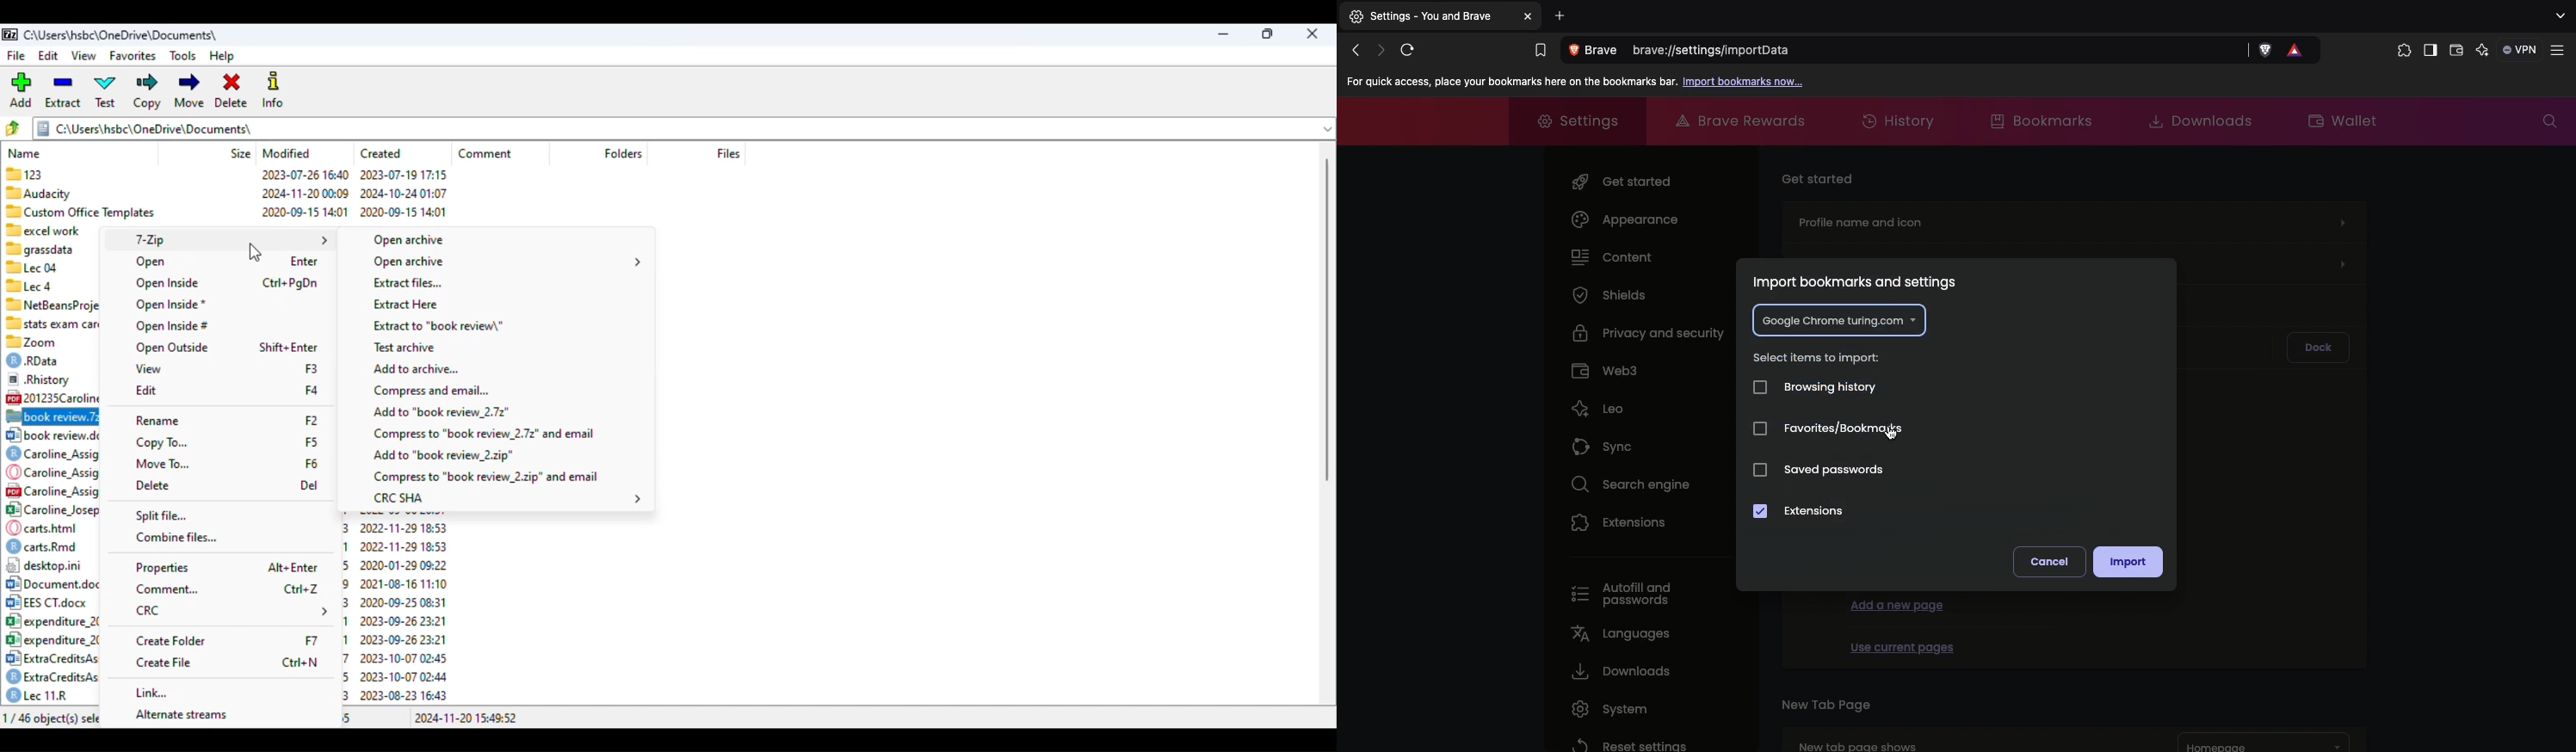  What do you see at coordinates (439, 325) in the screenshot?
I see `extract to file` at bounding box center [439, 325].